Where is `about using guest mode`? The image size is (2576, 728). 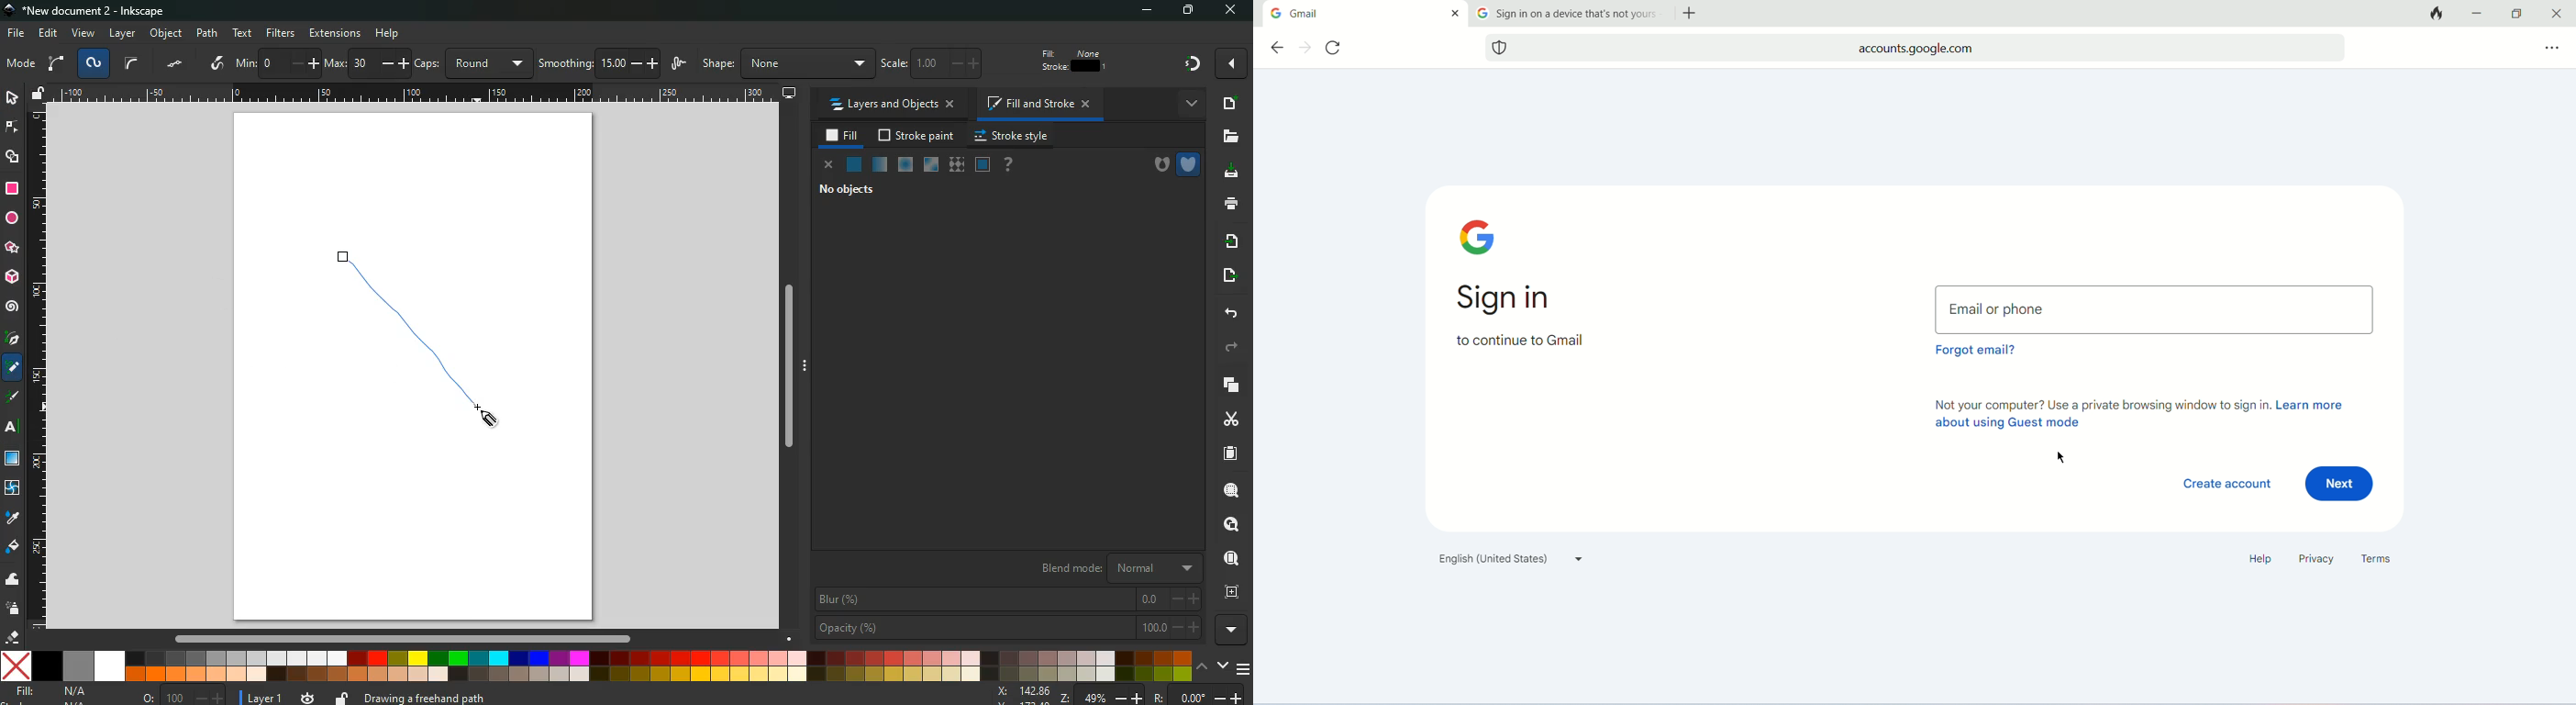 about using guest mode is located at coordinates (2005, 424).